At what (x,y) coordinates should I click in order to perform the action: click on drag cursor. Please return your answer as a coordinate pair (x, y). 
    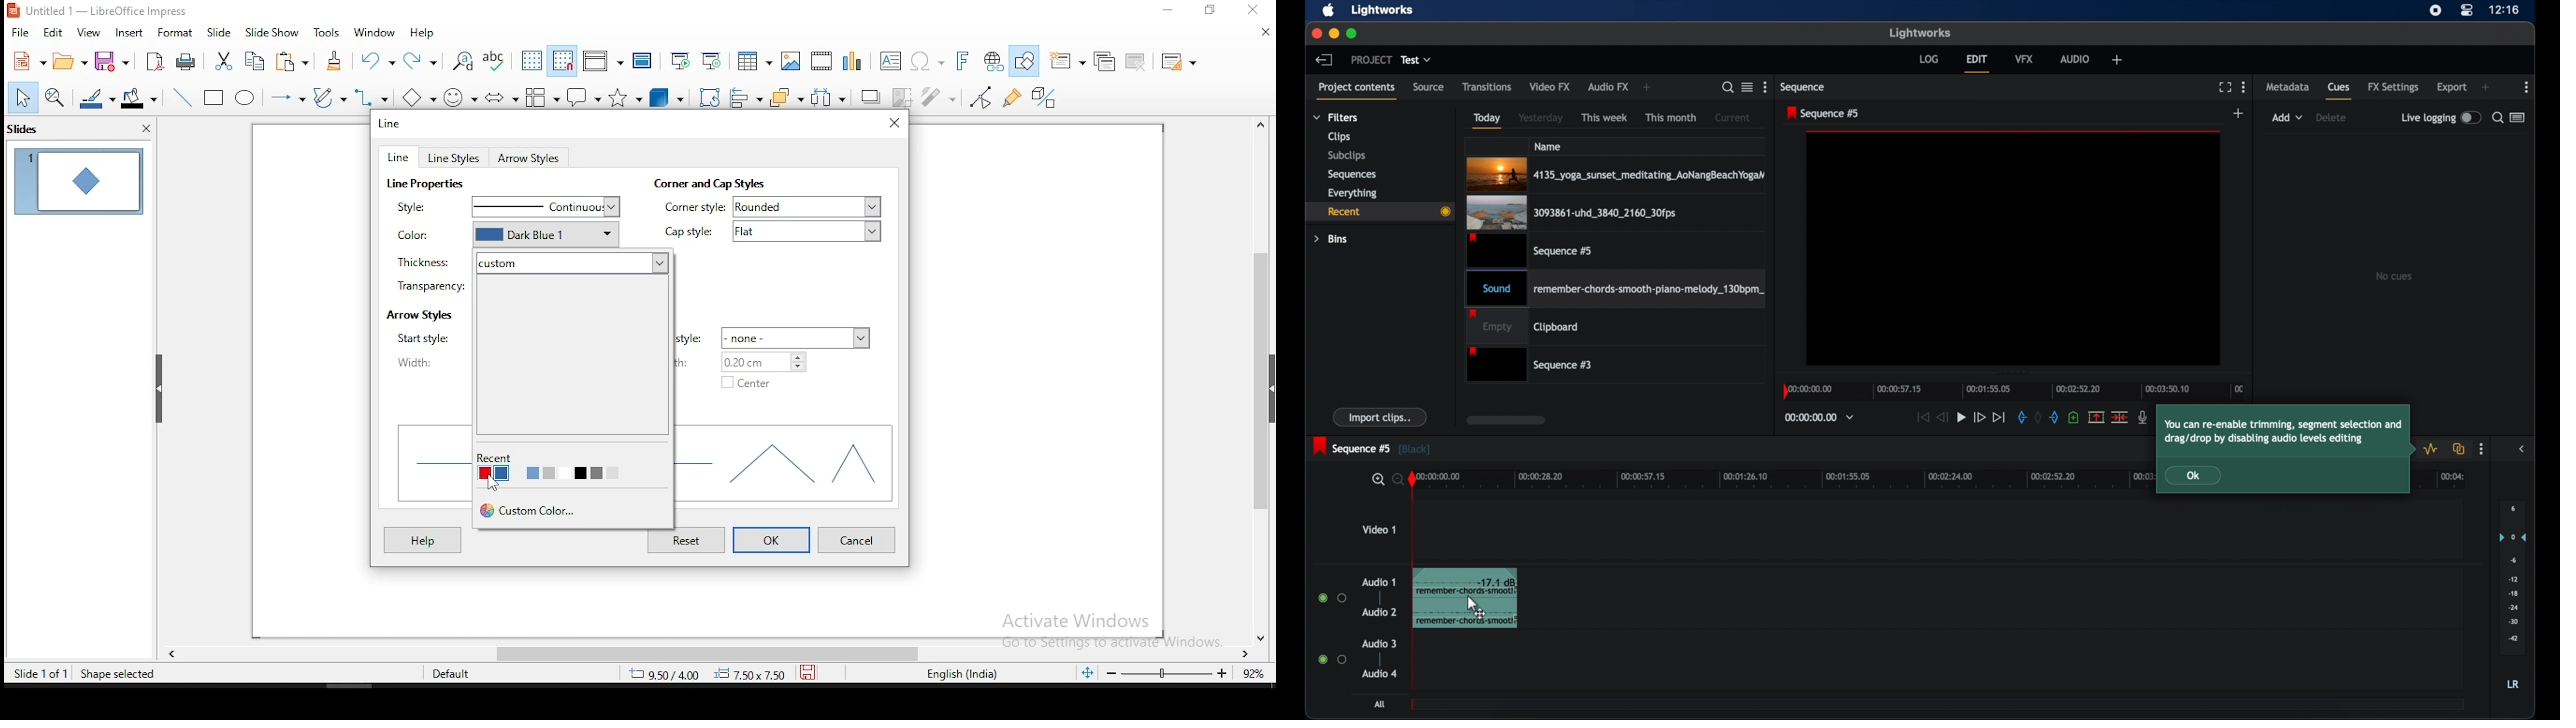
    Looking at the image, I should click on (1473, 608).